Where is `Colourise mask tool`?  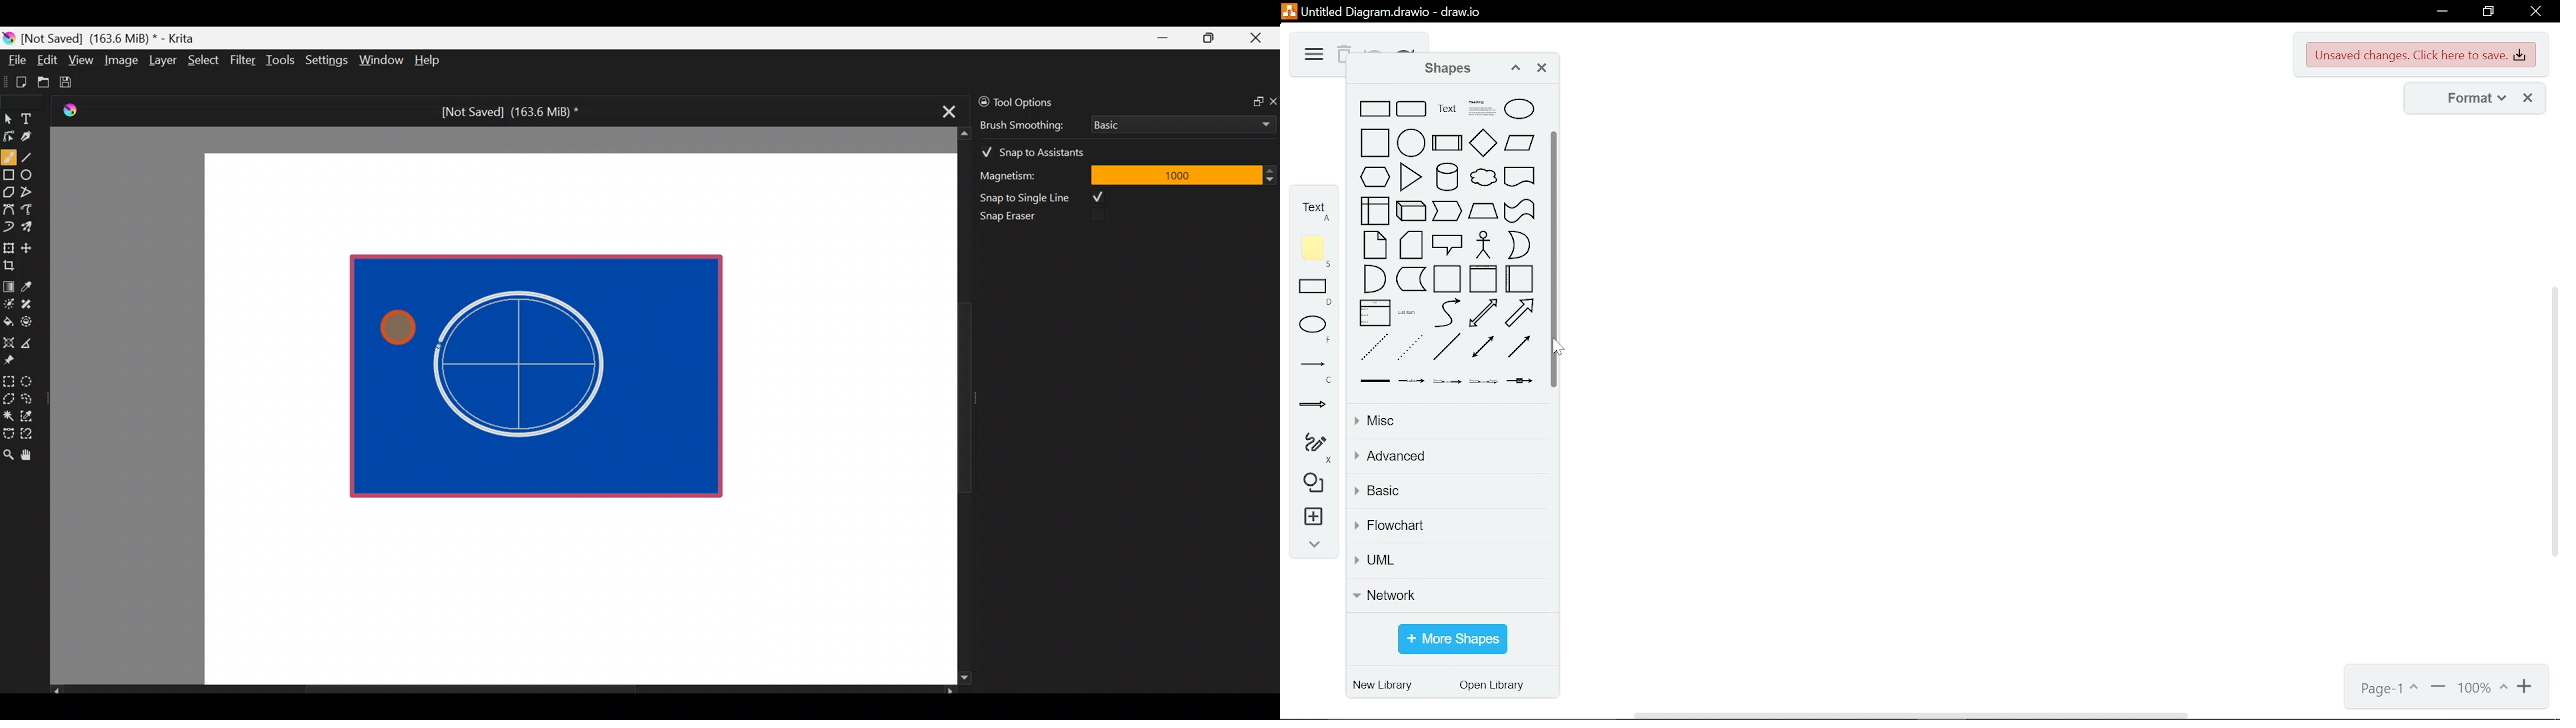 Colourise mask tool is located at coordinates (9, 302).